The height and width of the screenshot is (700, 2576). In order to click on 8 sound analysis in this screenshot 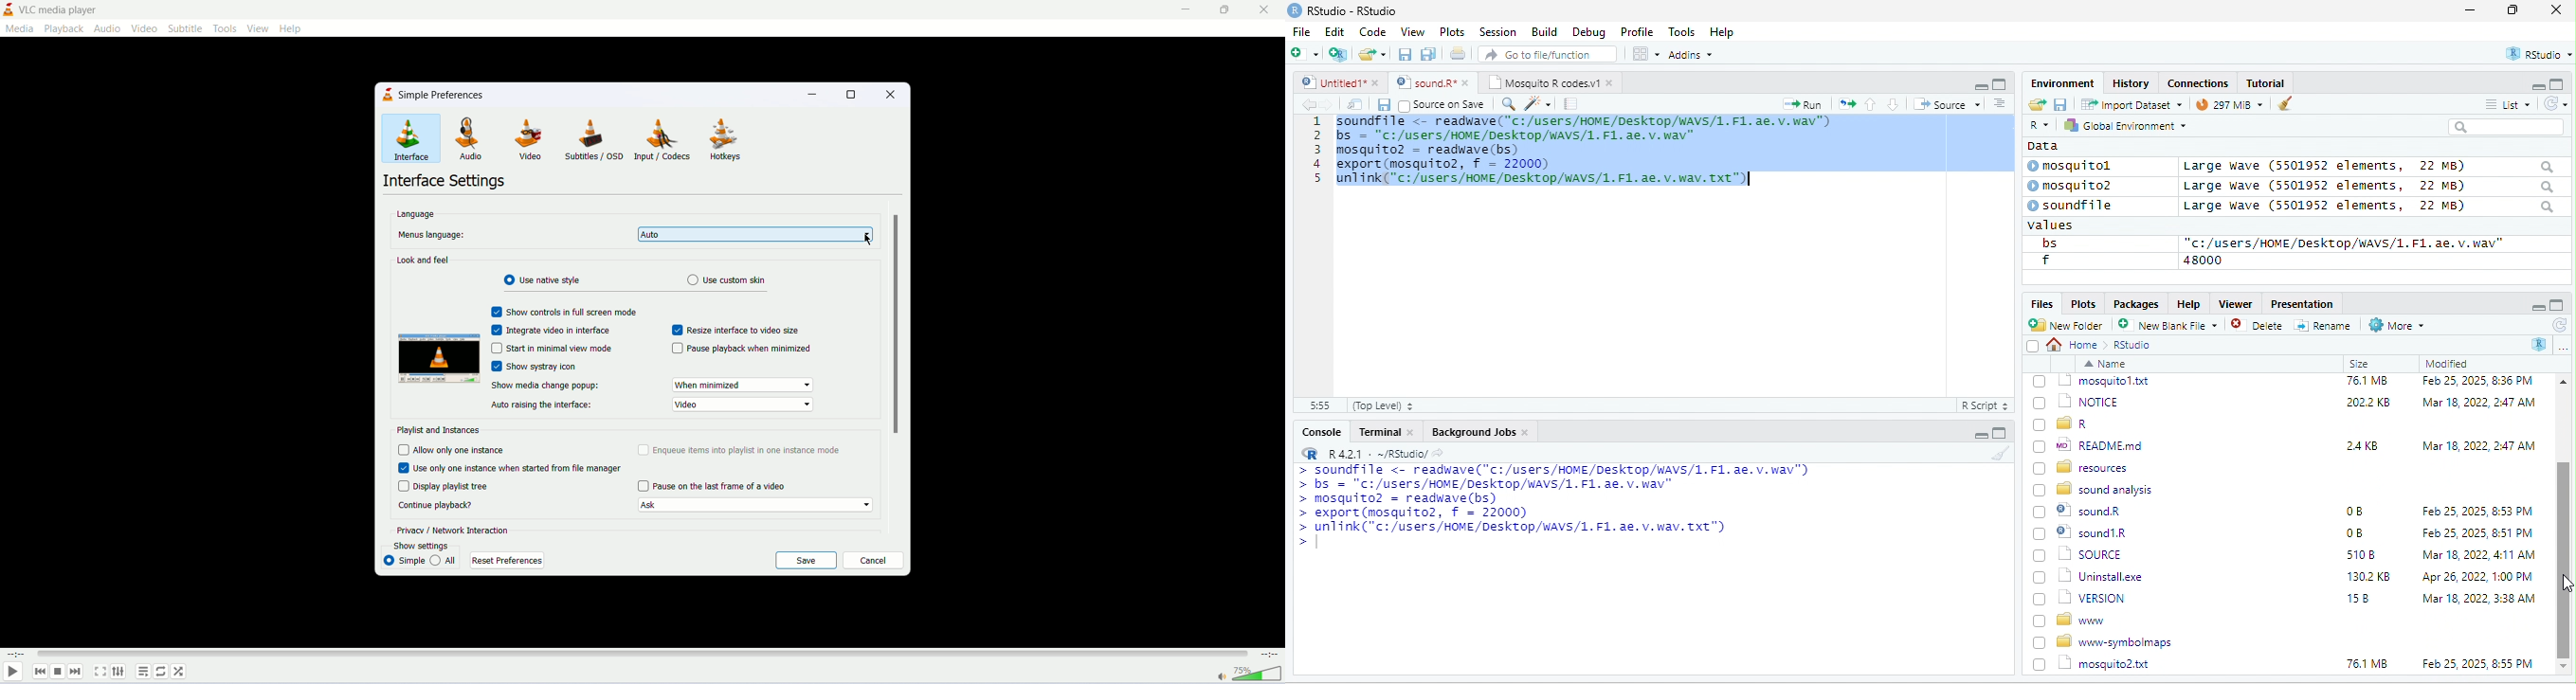, I will do `click(2095, 601)`.